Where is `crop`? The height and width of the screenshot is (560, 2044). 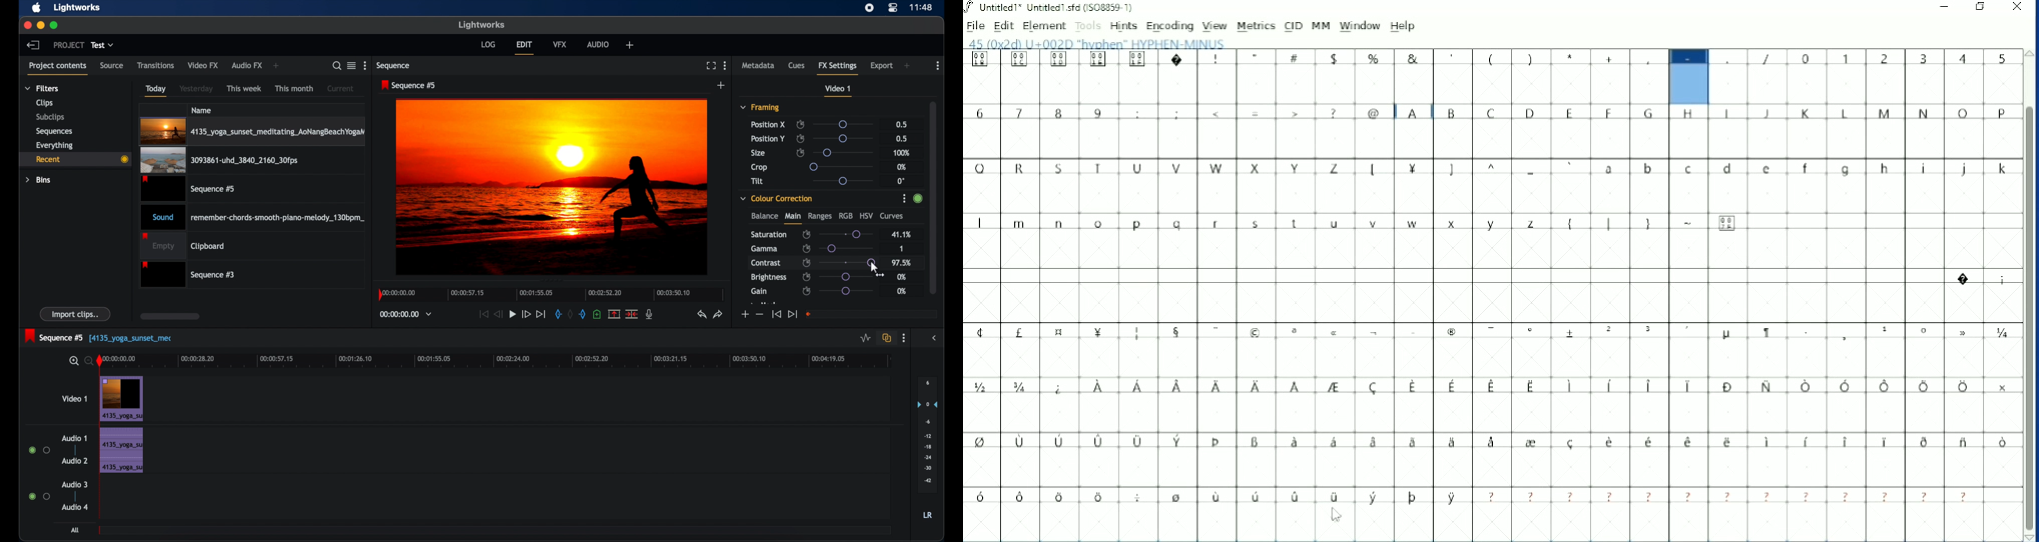
crop is located at coordinates (760, 167).